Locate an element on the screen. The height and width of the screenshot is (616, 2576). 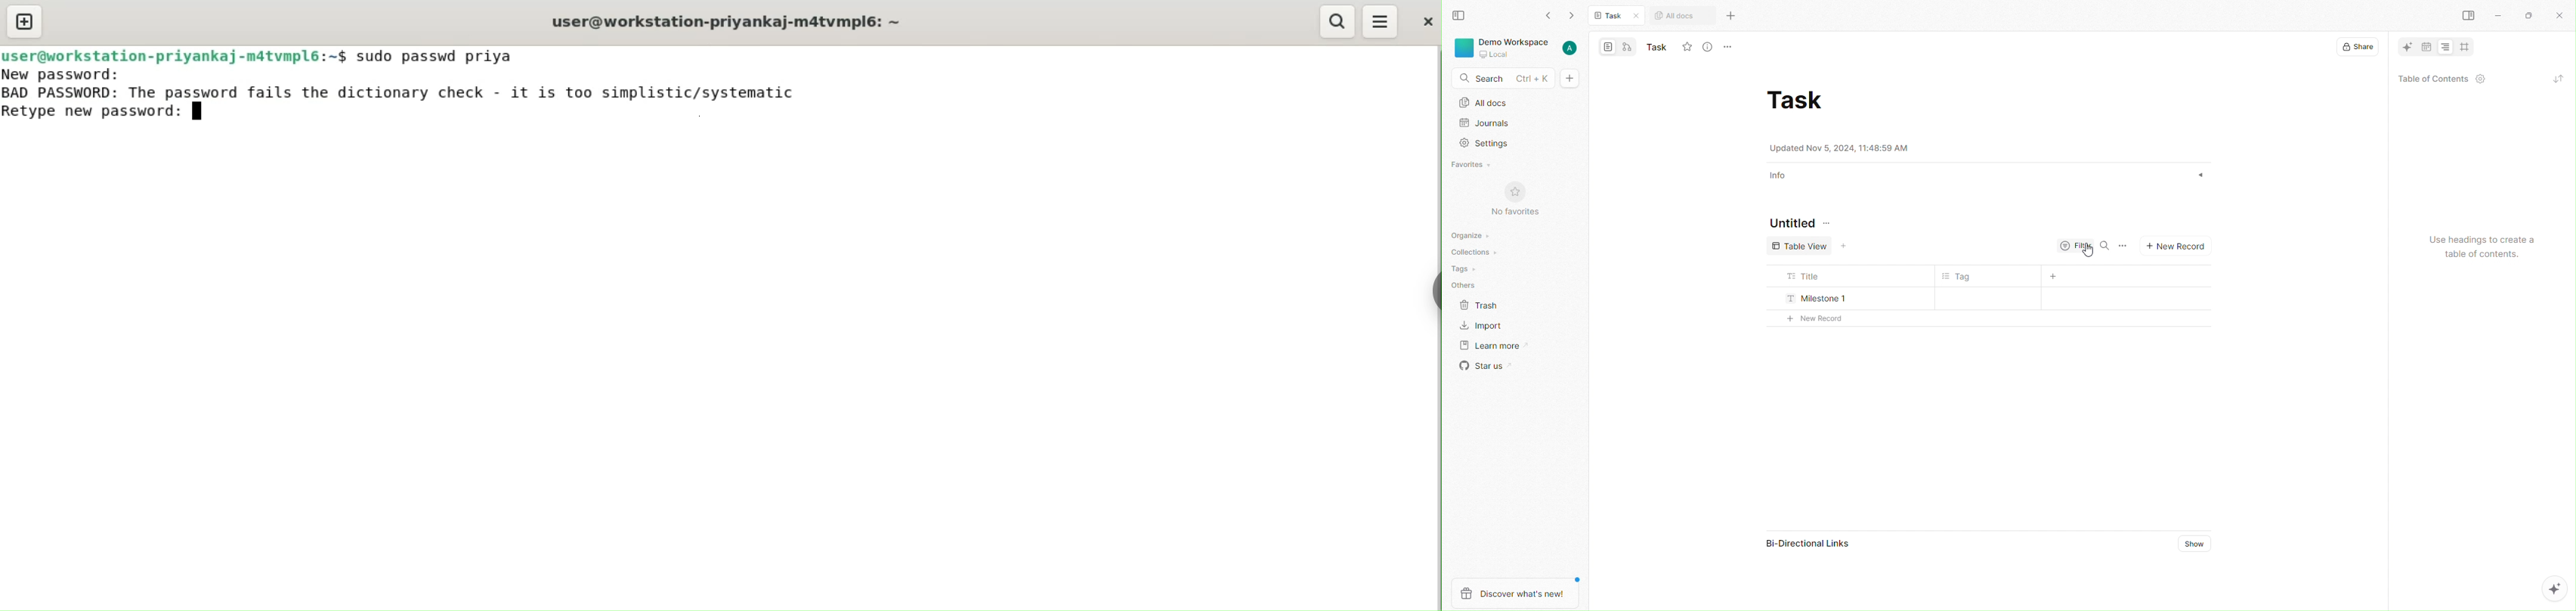
More is located at coordinates (1732, 45).